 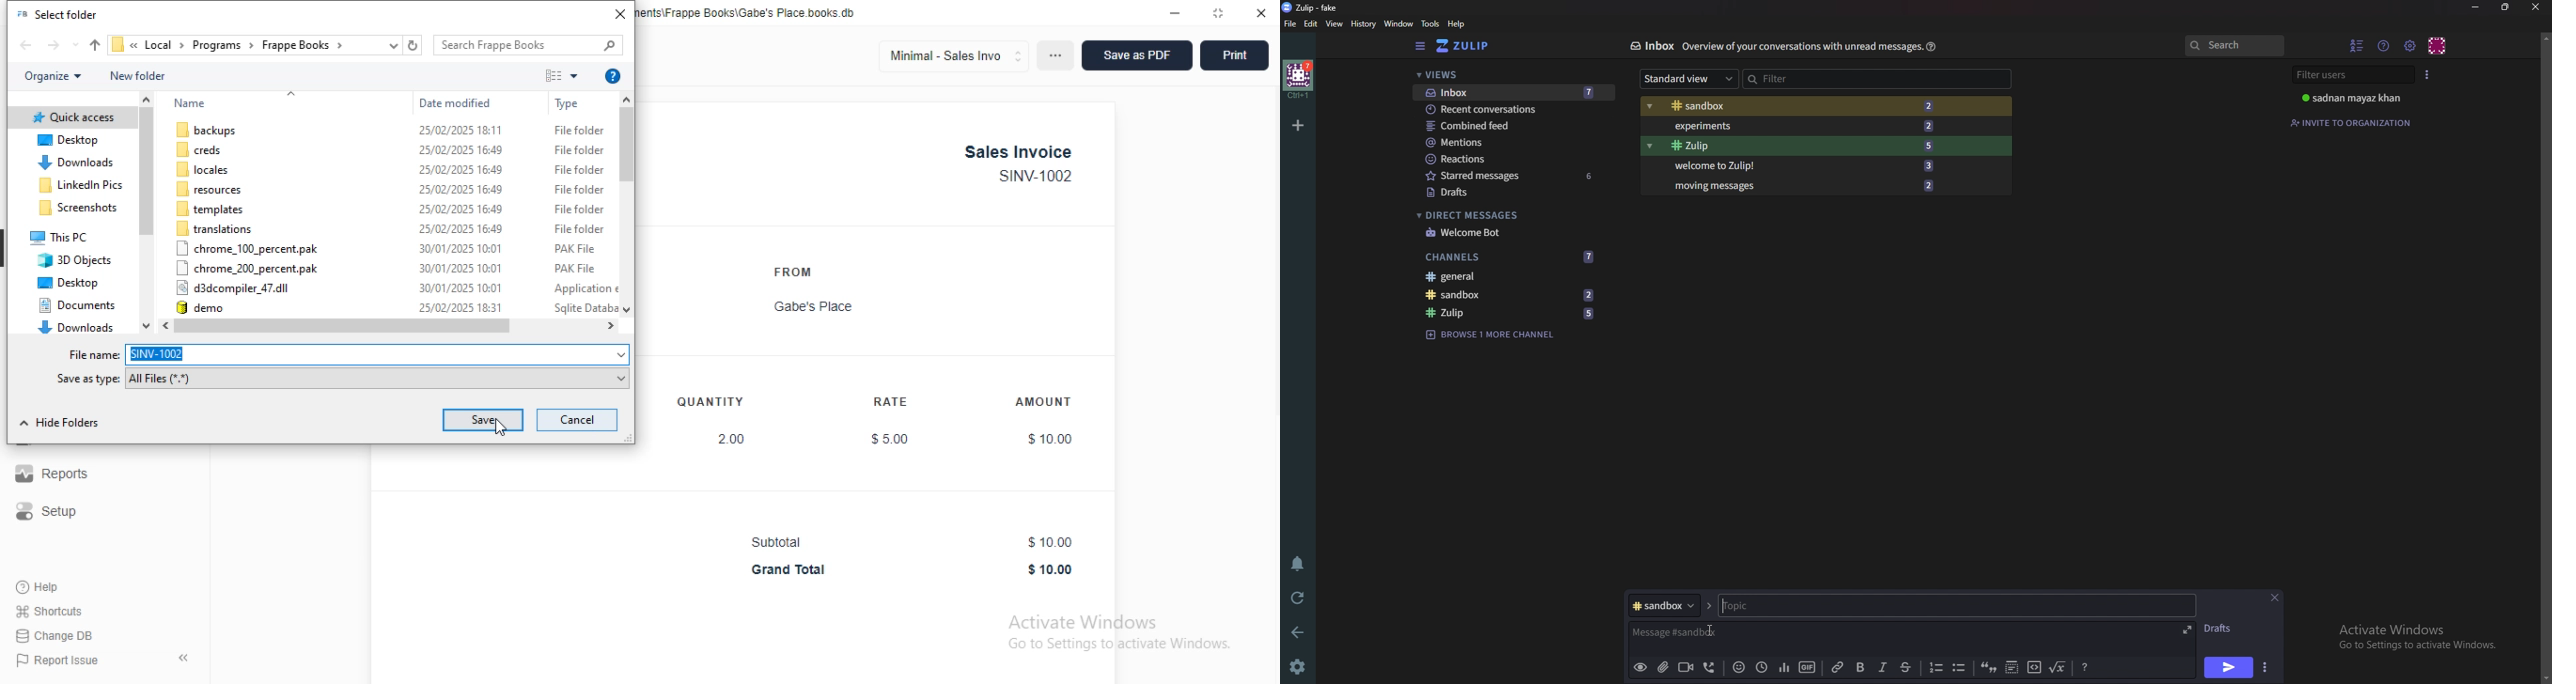 I want to click on Save as type:, so click(x=88, y=379).